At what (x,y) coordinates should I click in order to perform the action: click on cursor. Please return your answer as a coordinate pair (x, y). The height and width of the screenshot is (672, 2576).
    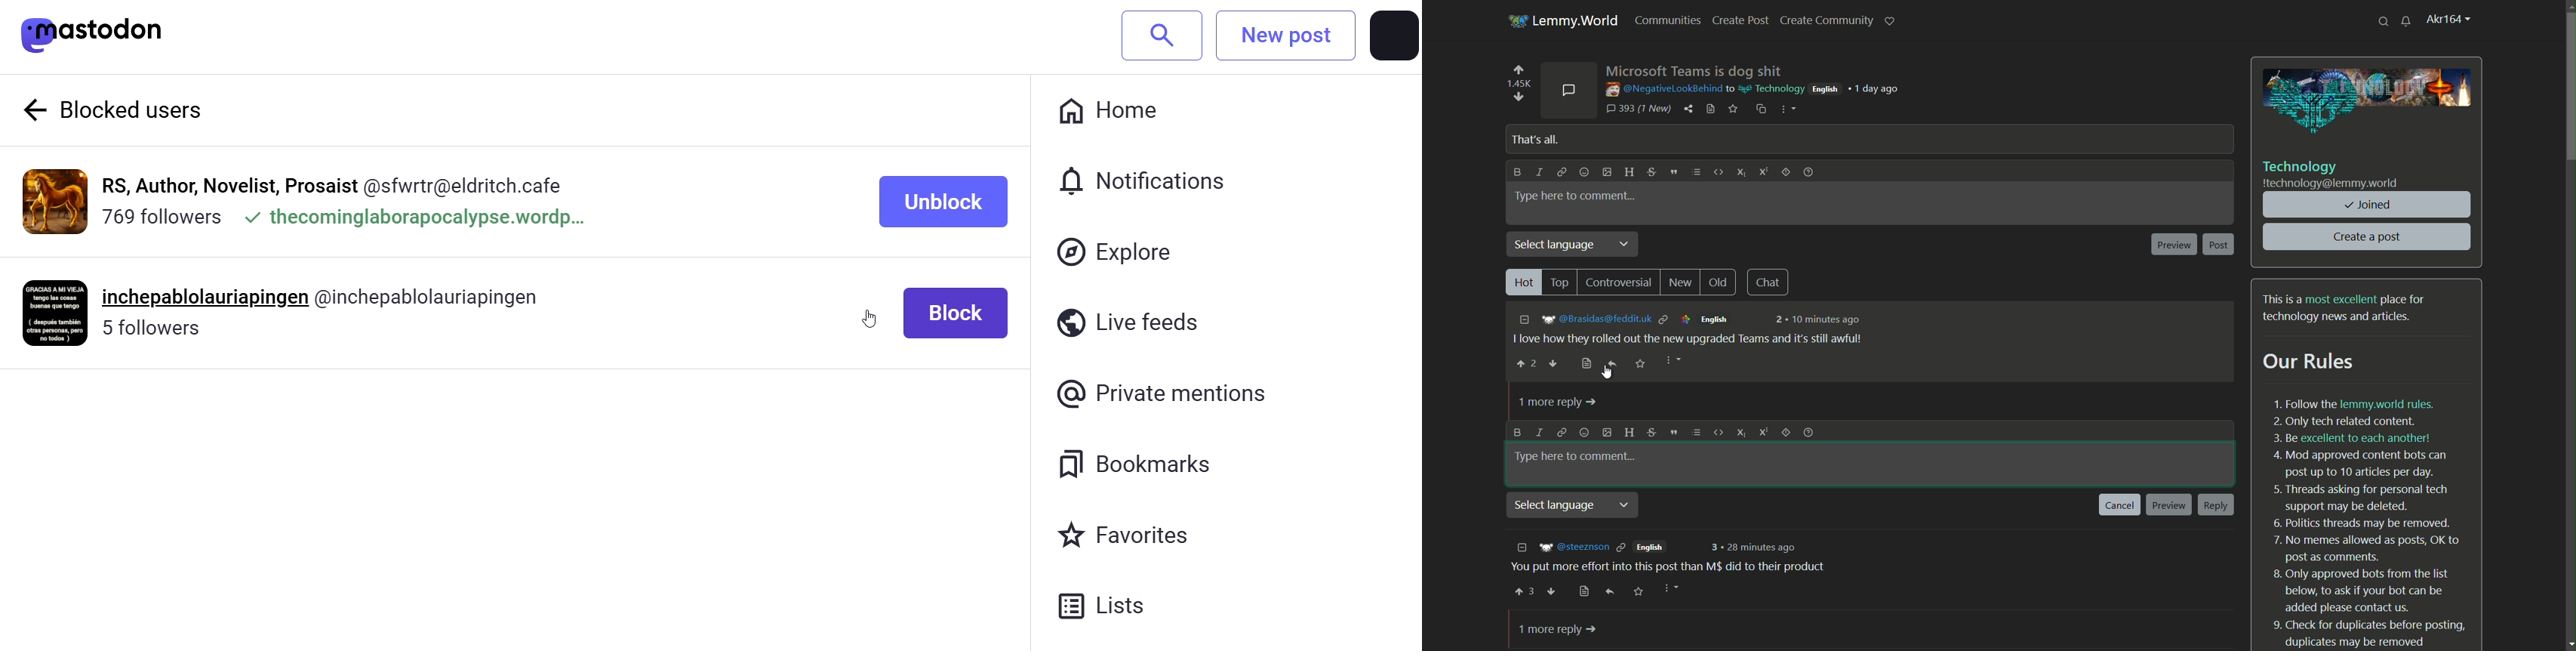
    Looking at the image, I should click on (870, 317).